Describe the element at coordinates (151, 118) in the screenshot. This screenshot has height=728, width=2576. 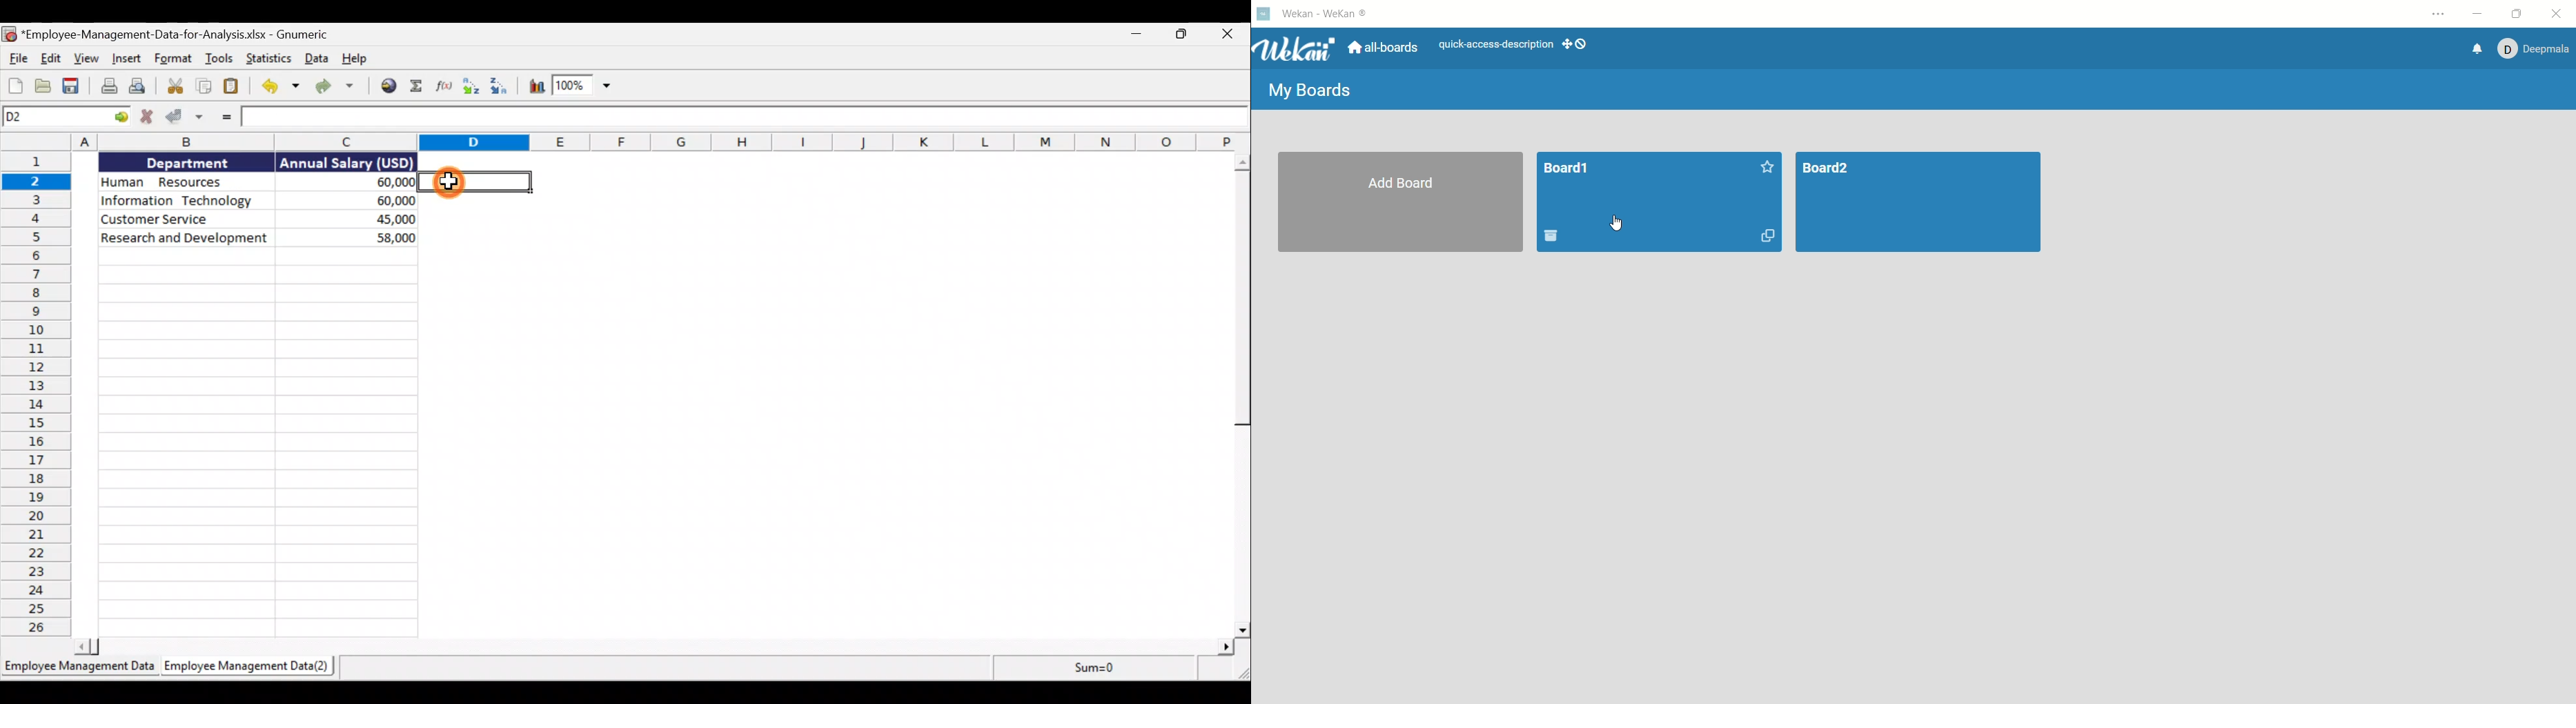
I see `Cancel change` at that location.